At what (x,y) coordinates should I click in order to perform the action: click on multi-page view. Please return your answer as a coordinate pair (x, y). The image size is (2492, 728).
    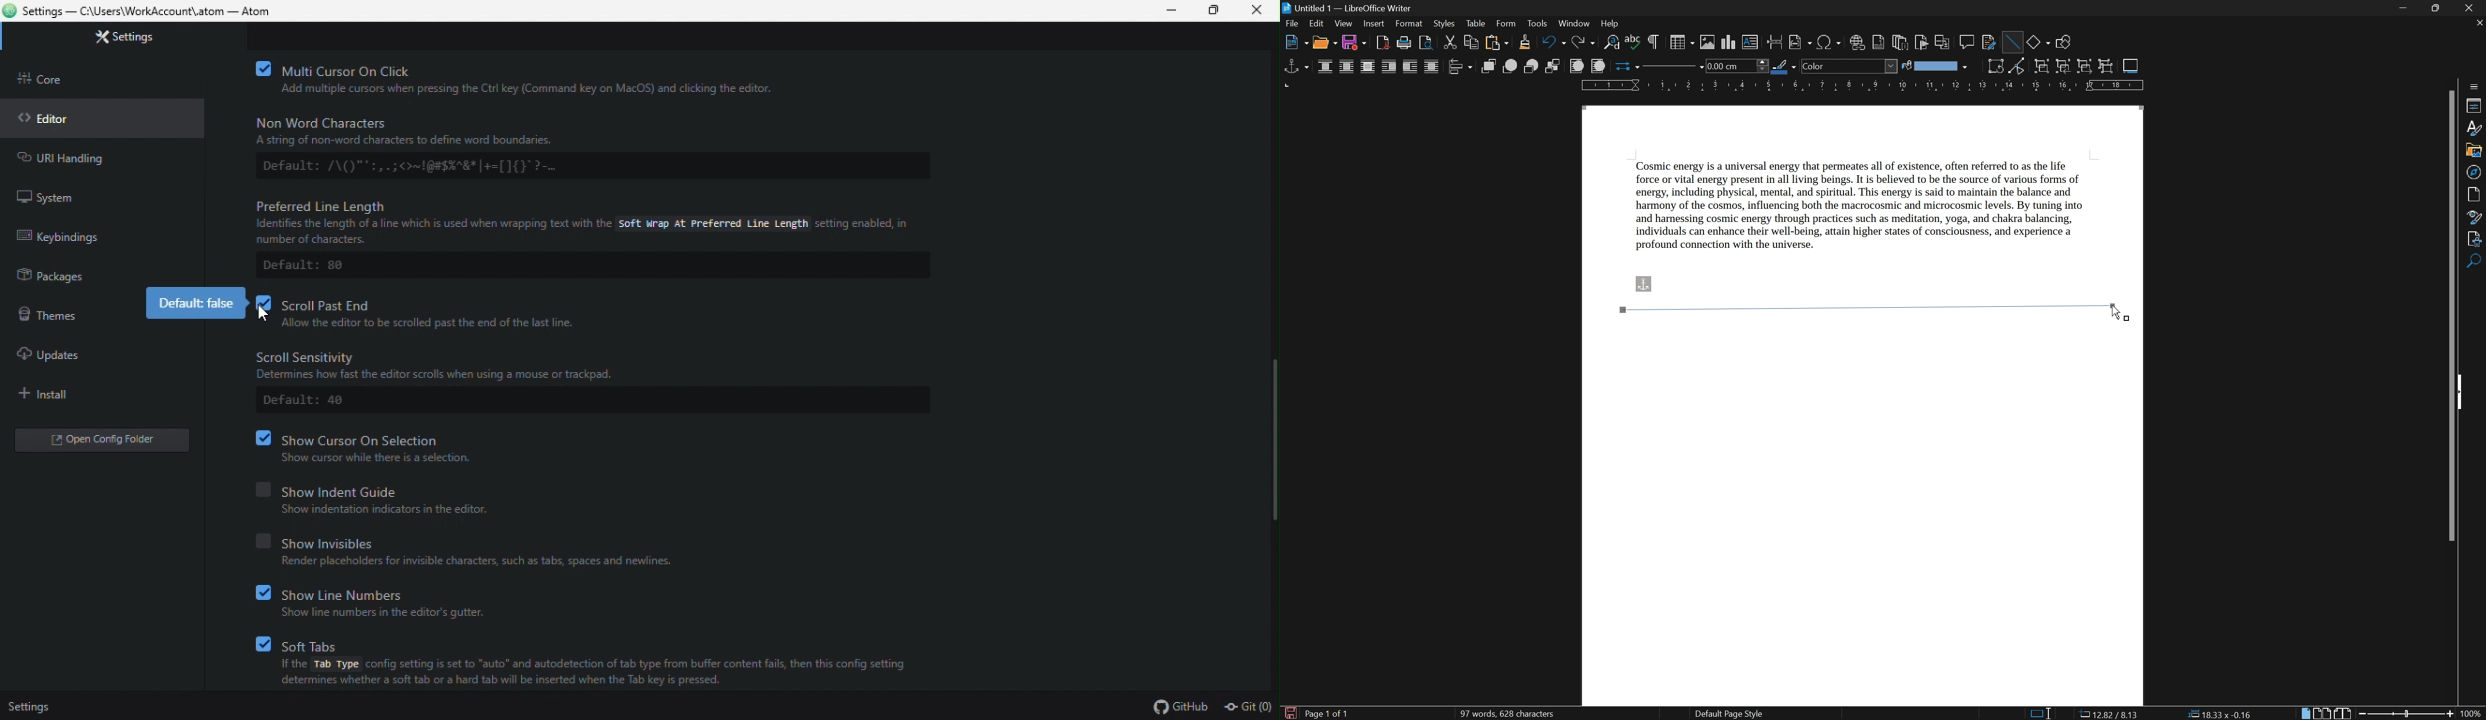
    Looking at the image, I should click on (2324, 713).